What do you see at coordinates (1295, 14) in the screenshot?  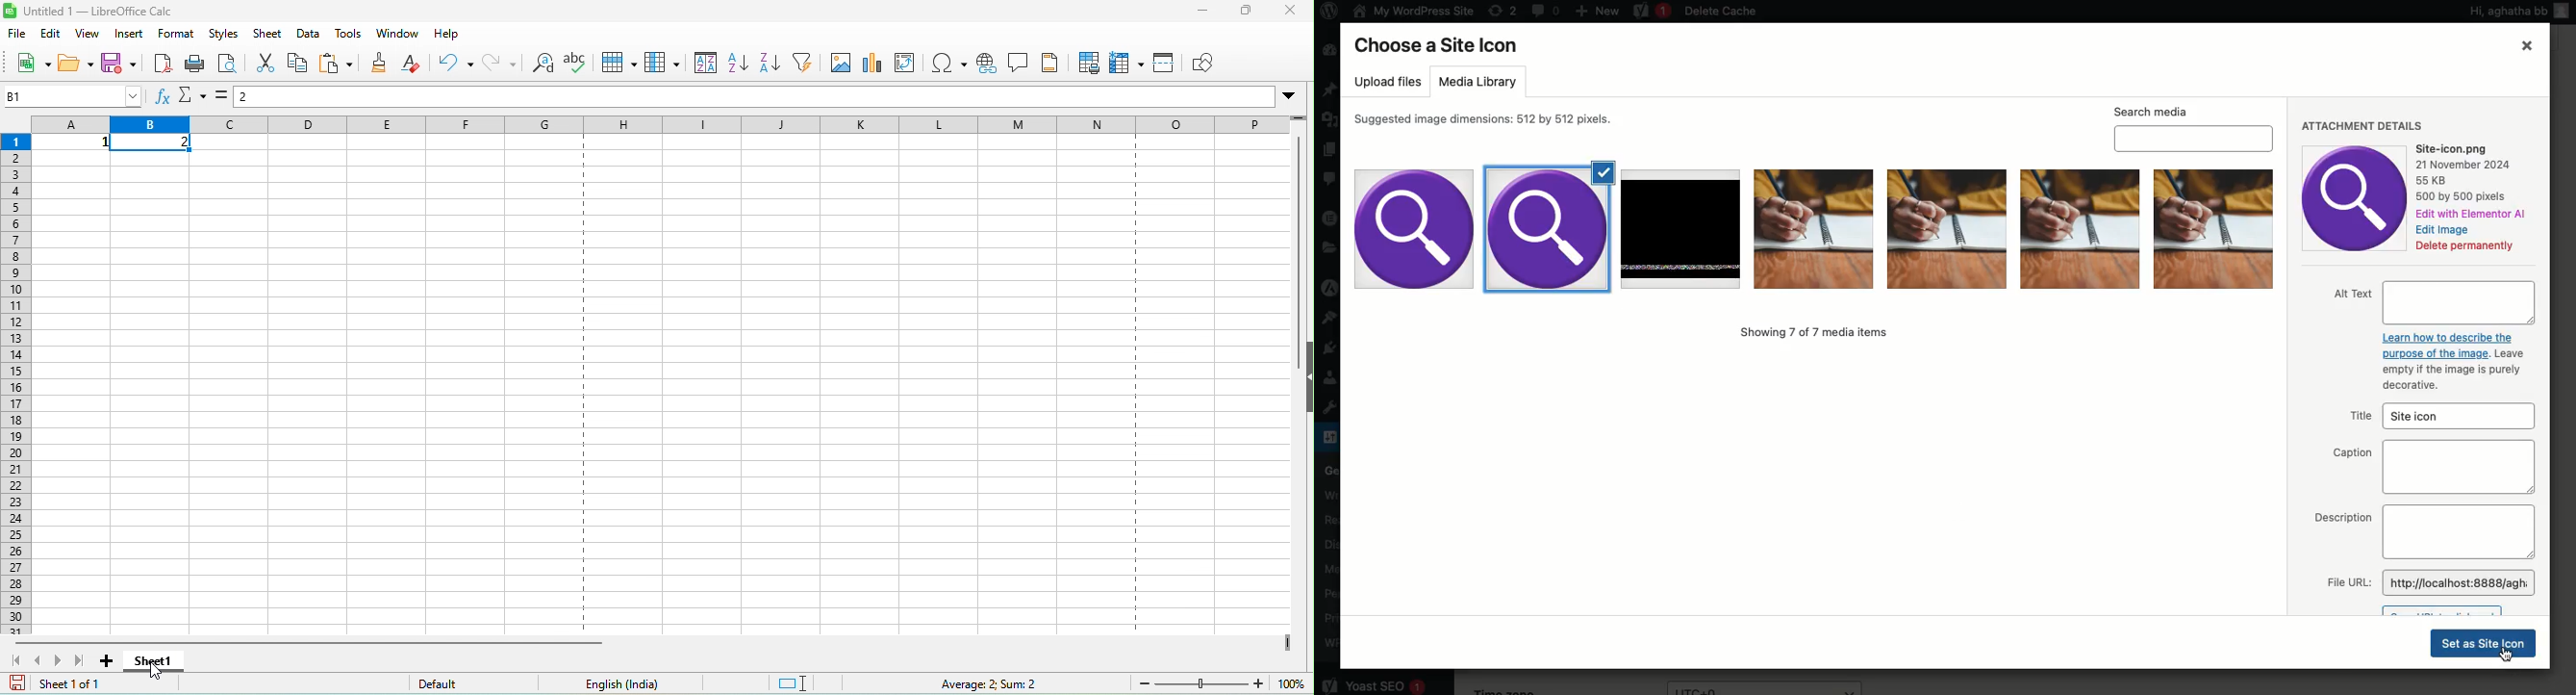 I see `close` at bounding box center [1295, 14].